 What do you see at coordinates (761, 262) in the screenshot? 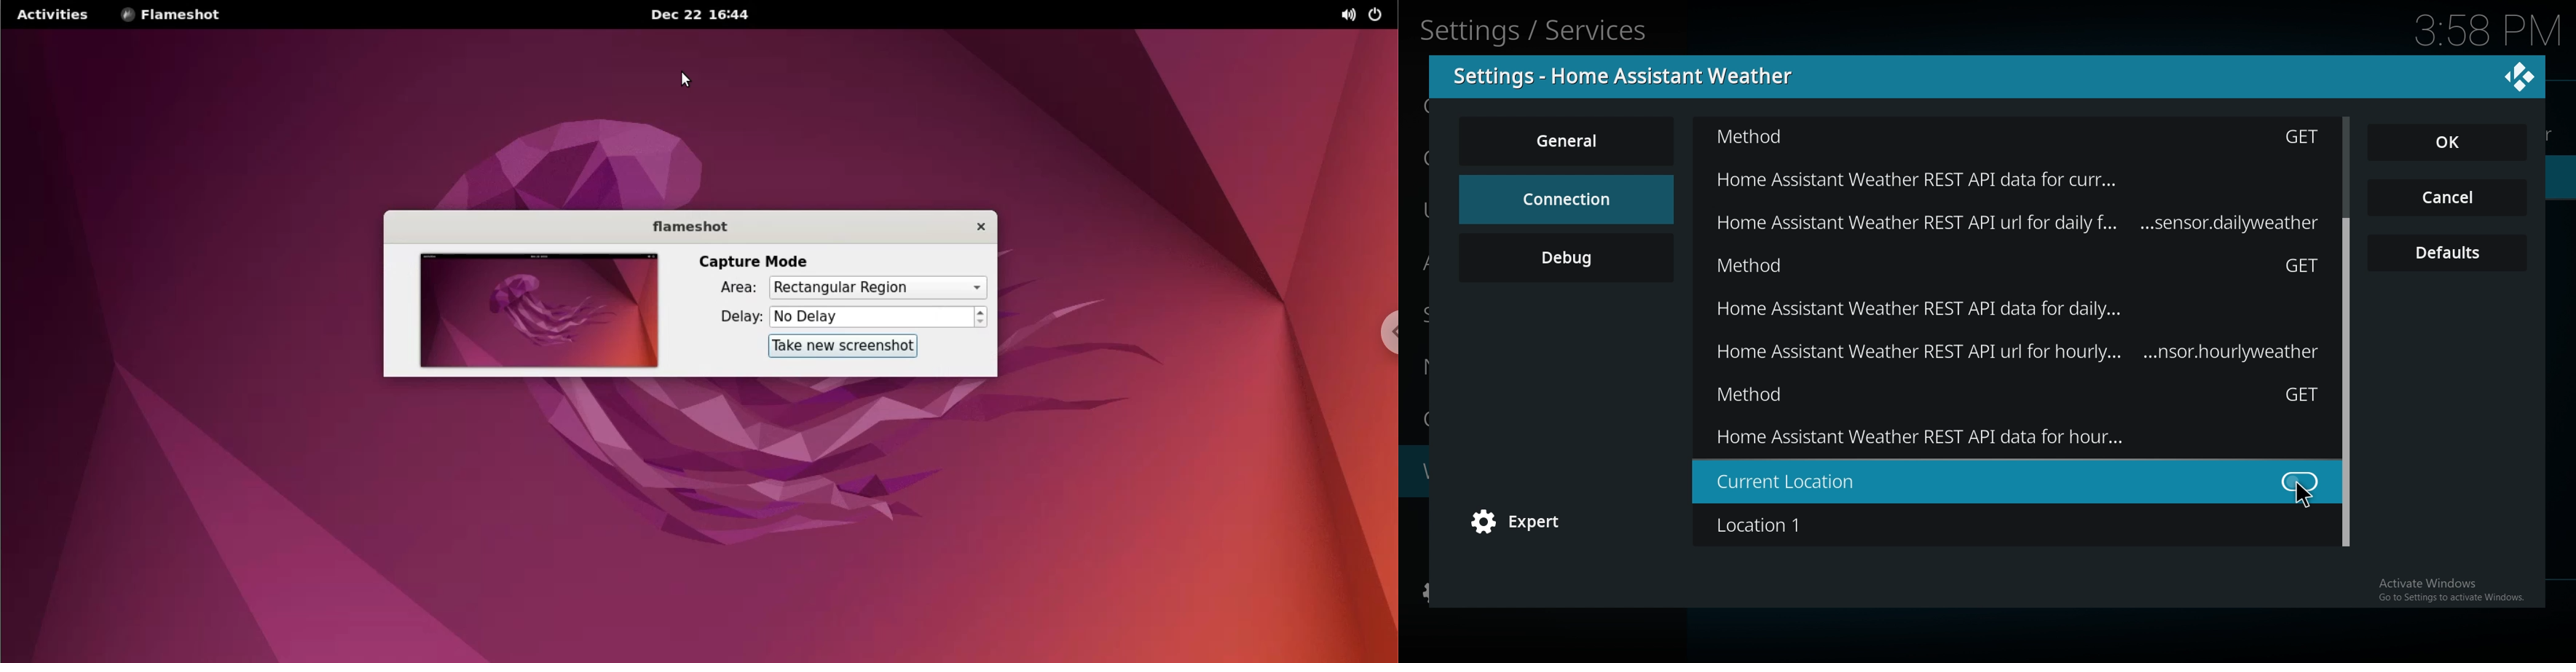
I see `capture mode` at bounding box center [761, 262].